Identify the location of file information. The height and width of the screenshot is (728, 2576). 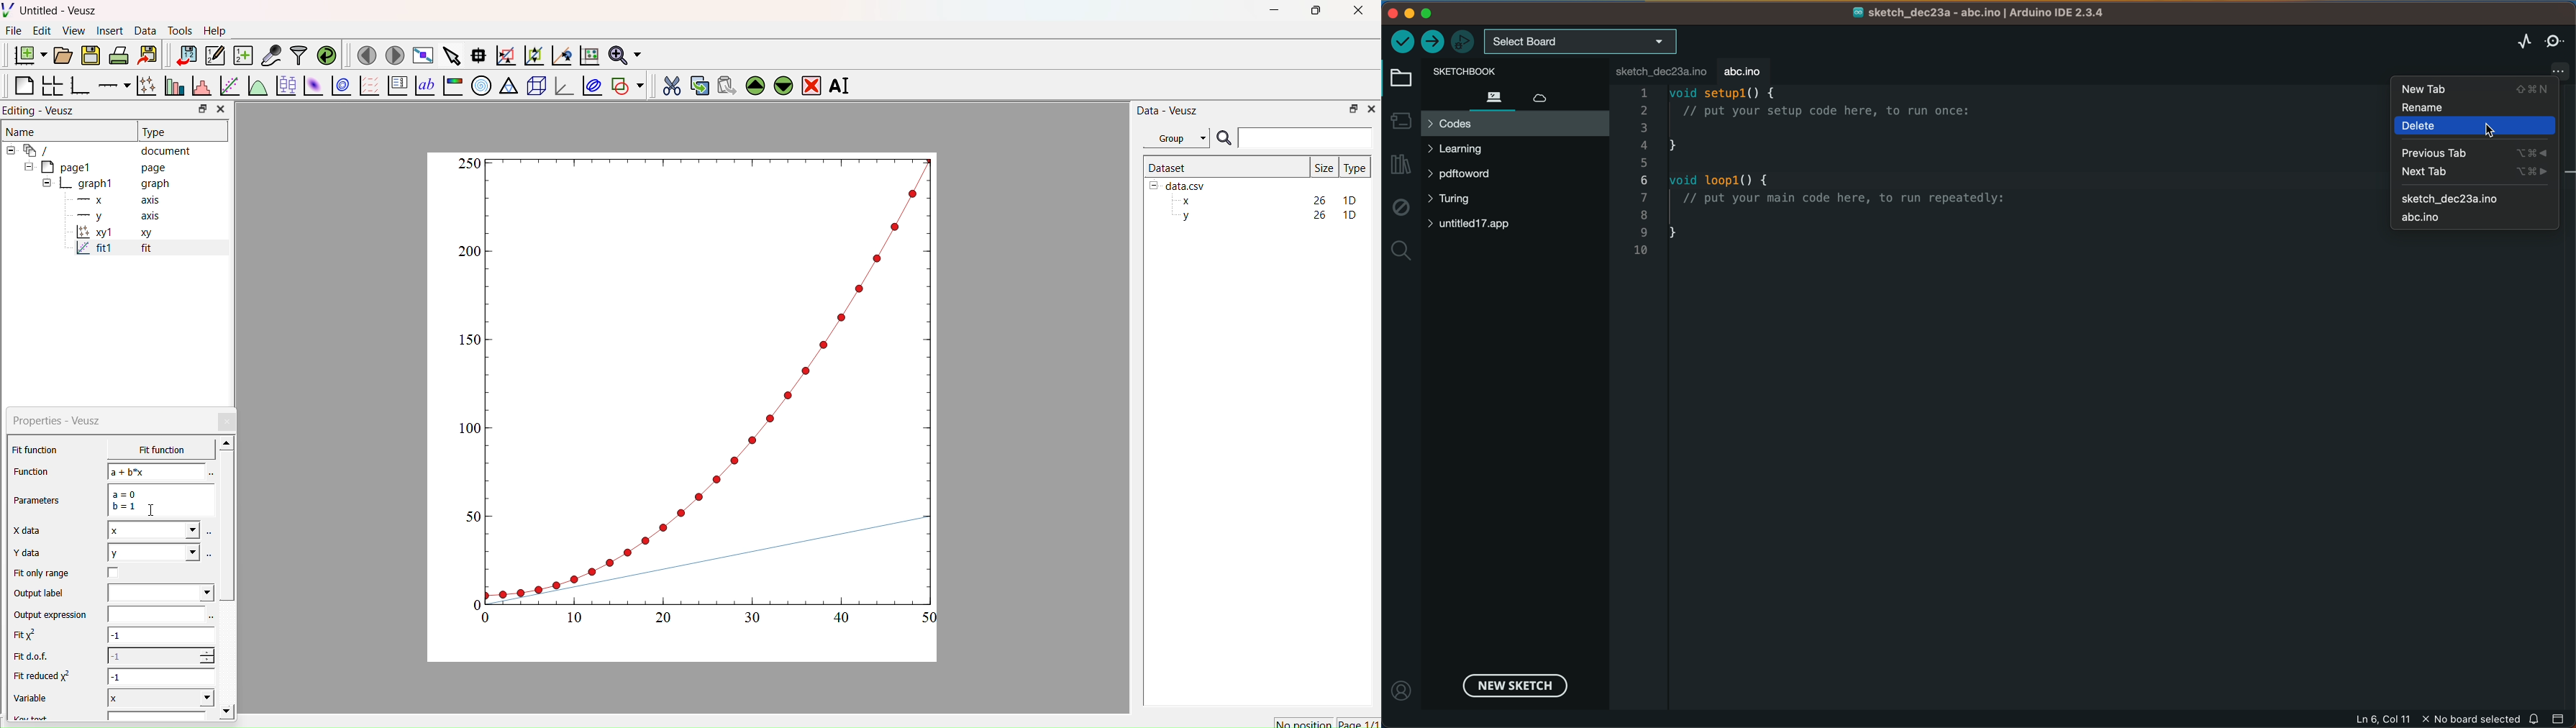
(2435, 718).